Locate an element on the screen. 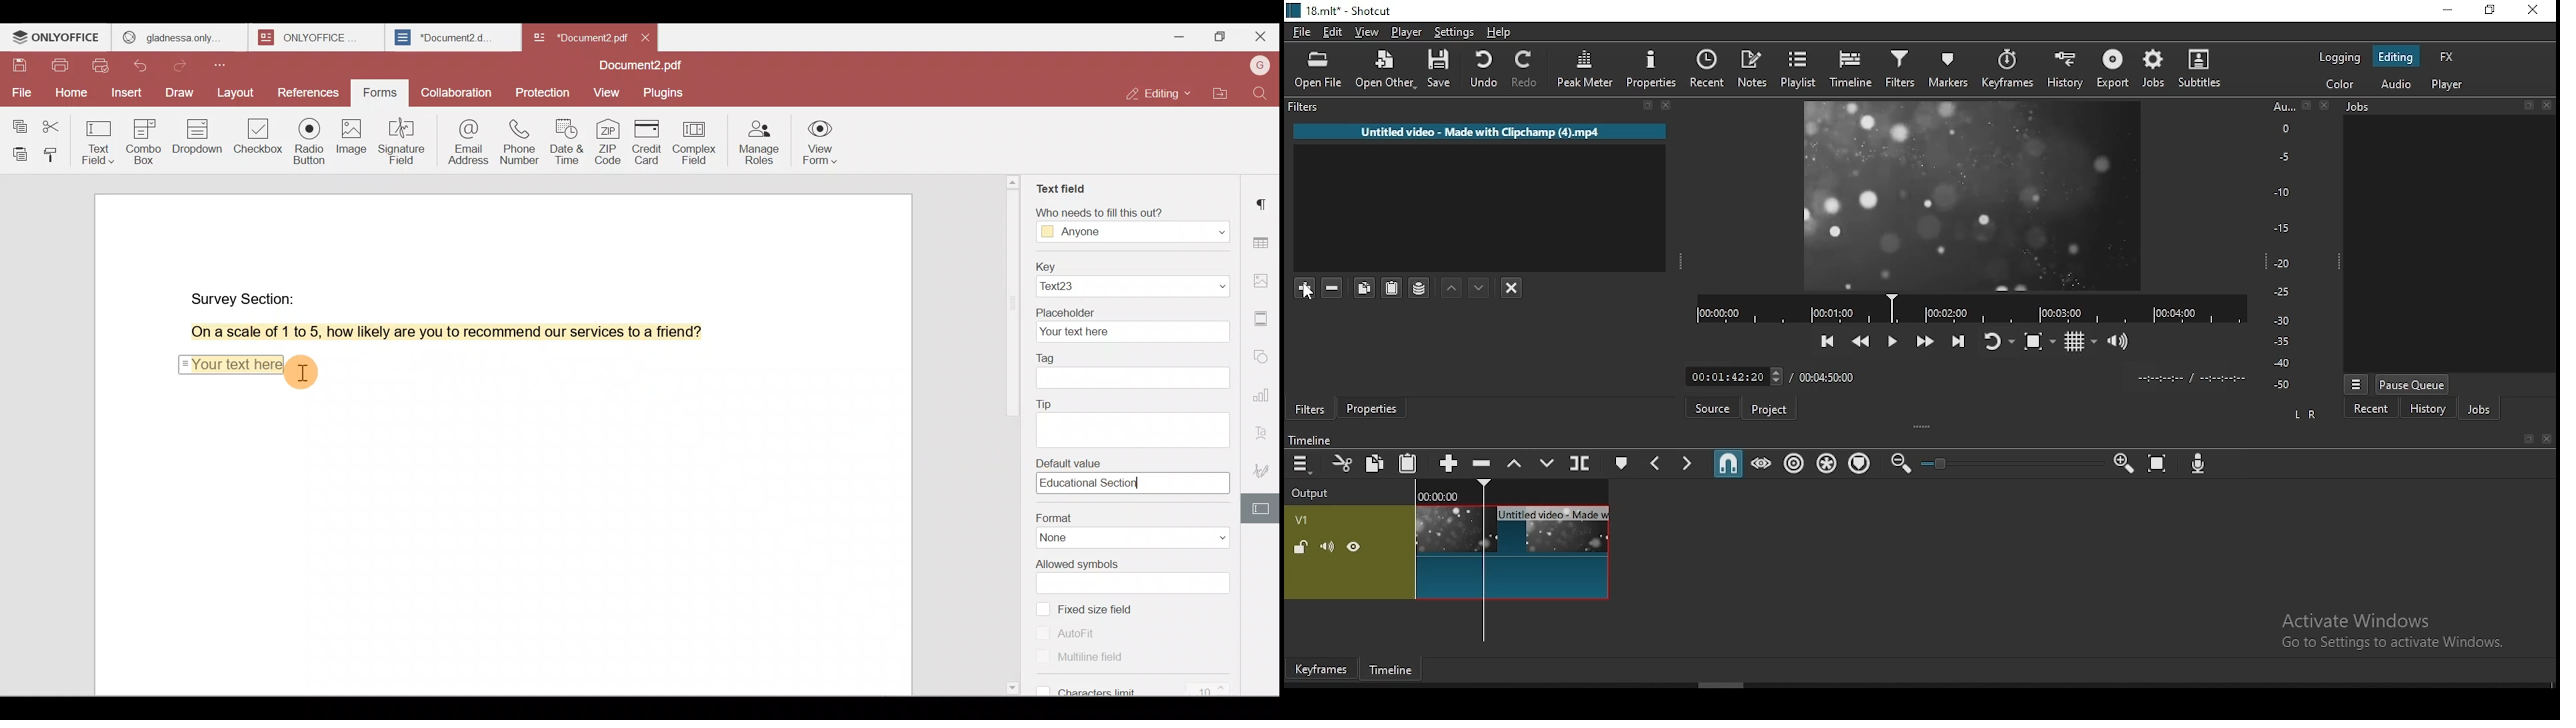 The image size is (2576, 728). edit is located at coordinates (1335, 33).